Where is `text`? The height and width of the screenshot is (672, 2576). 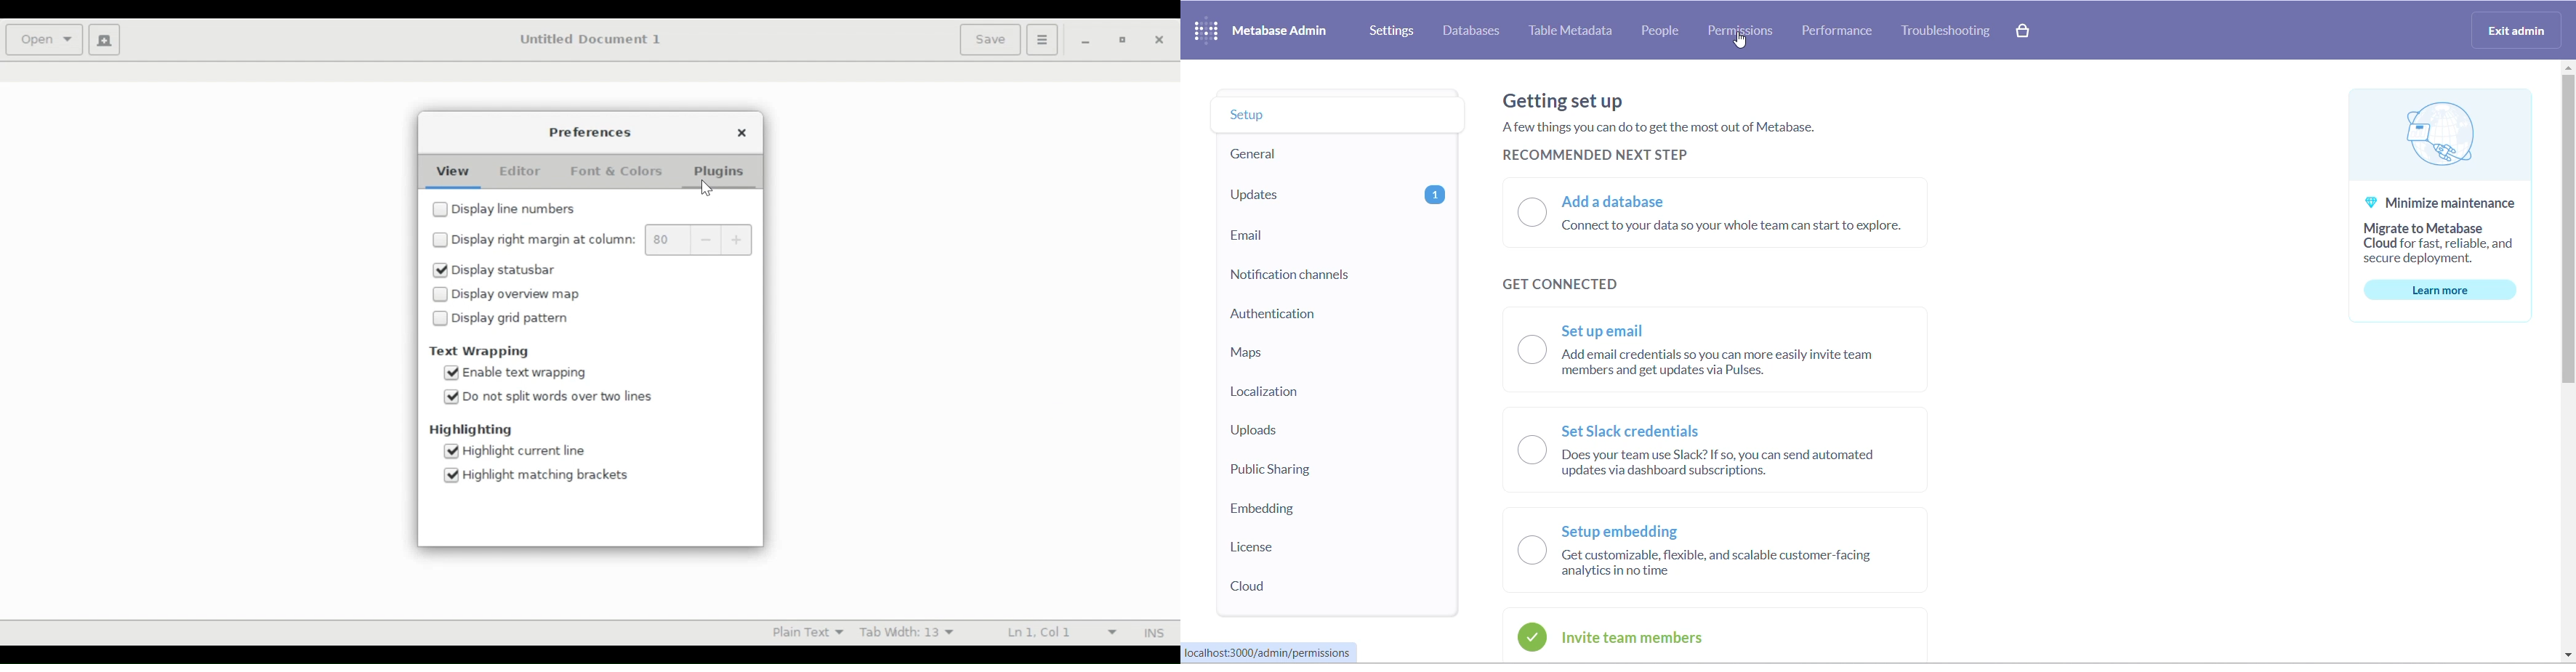
text is located at coordinates (1711, 120).